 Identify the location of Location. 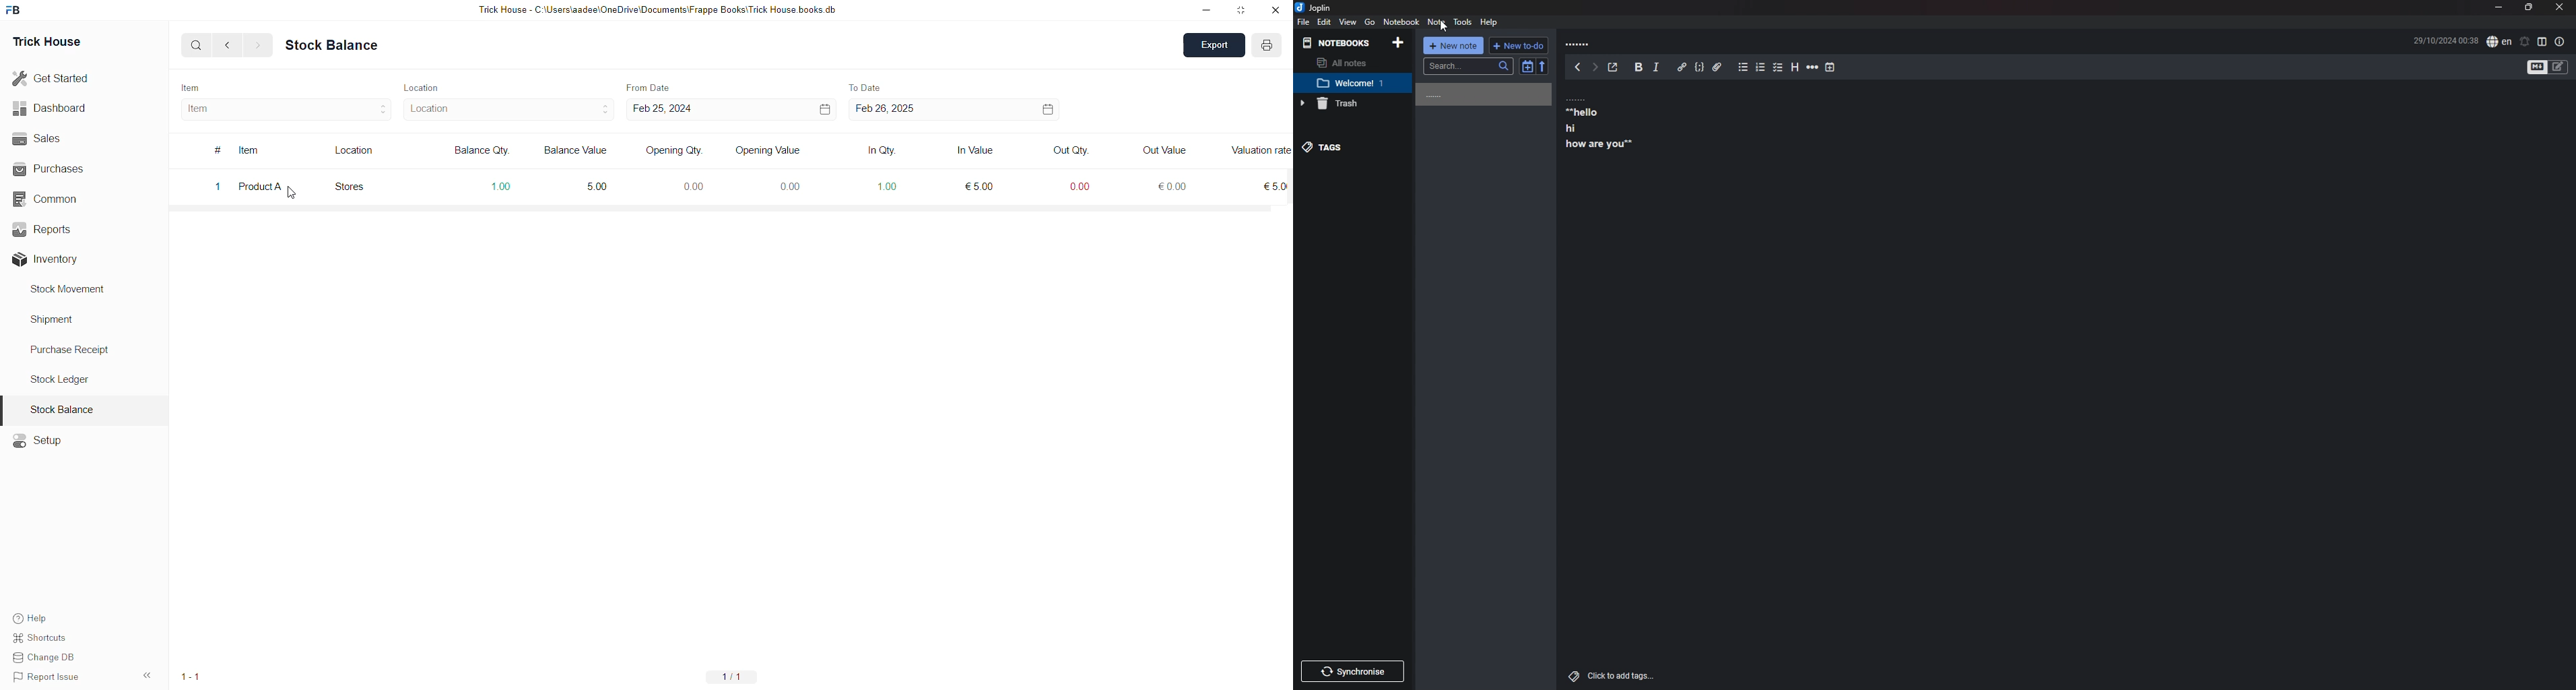
(420, 89).